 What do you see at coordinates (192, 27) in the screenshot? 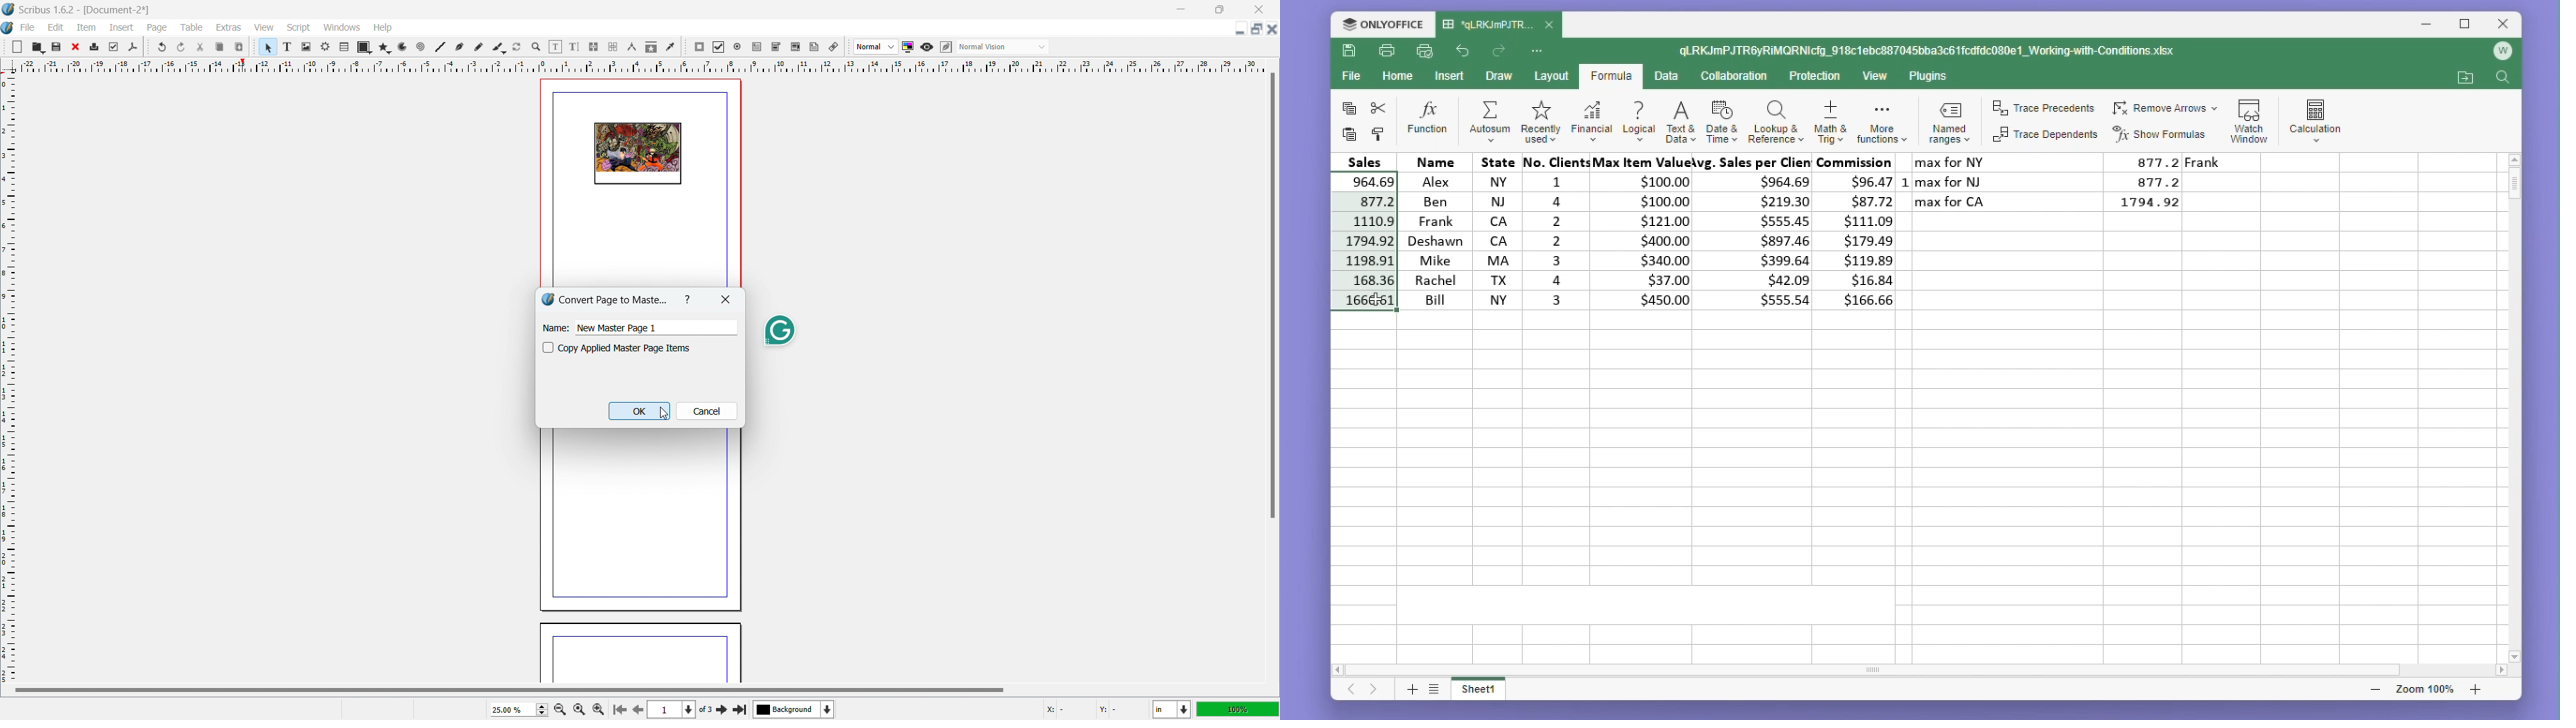
I see `table` at bounding box center [192, 27].